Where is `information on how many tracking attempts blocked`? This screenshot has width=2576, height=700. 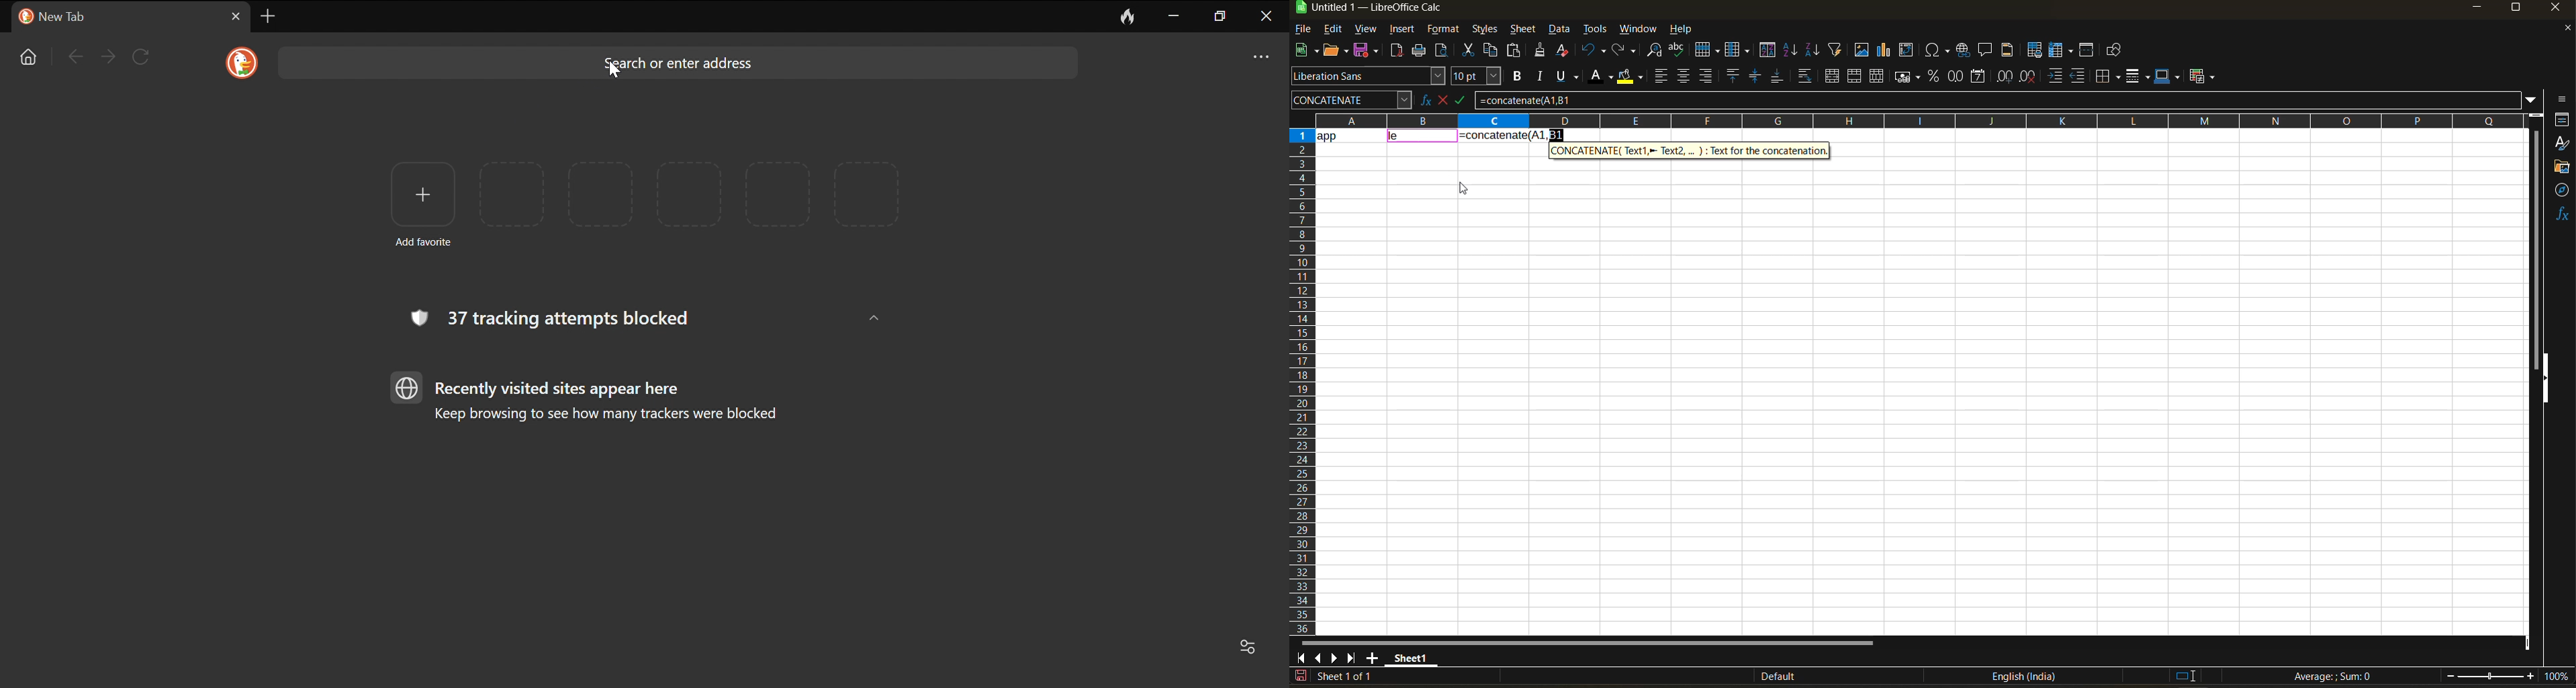 information on how many tracking attempts blocked is located at coordinates (554, 318).